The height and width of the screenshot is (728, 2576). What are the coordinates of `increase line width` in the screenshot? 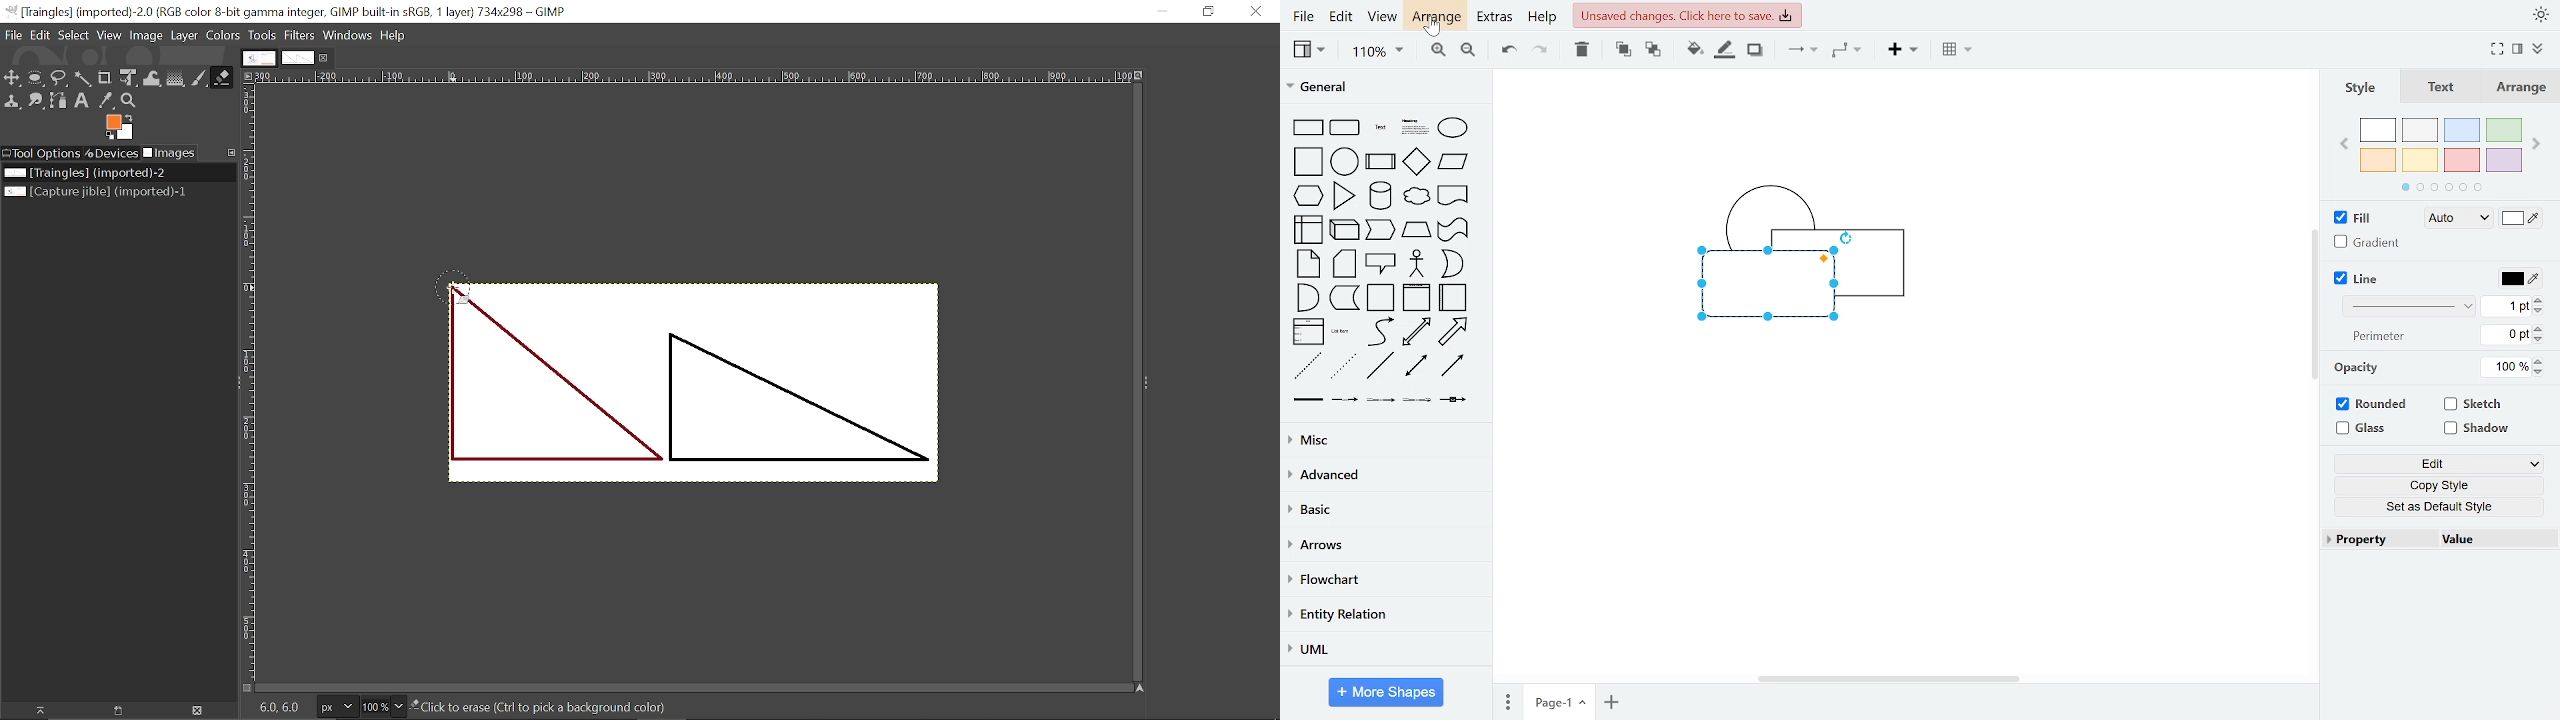 It's located at (2539, 300).